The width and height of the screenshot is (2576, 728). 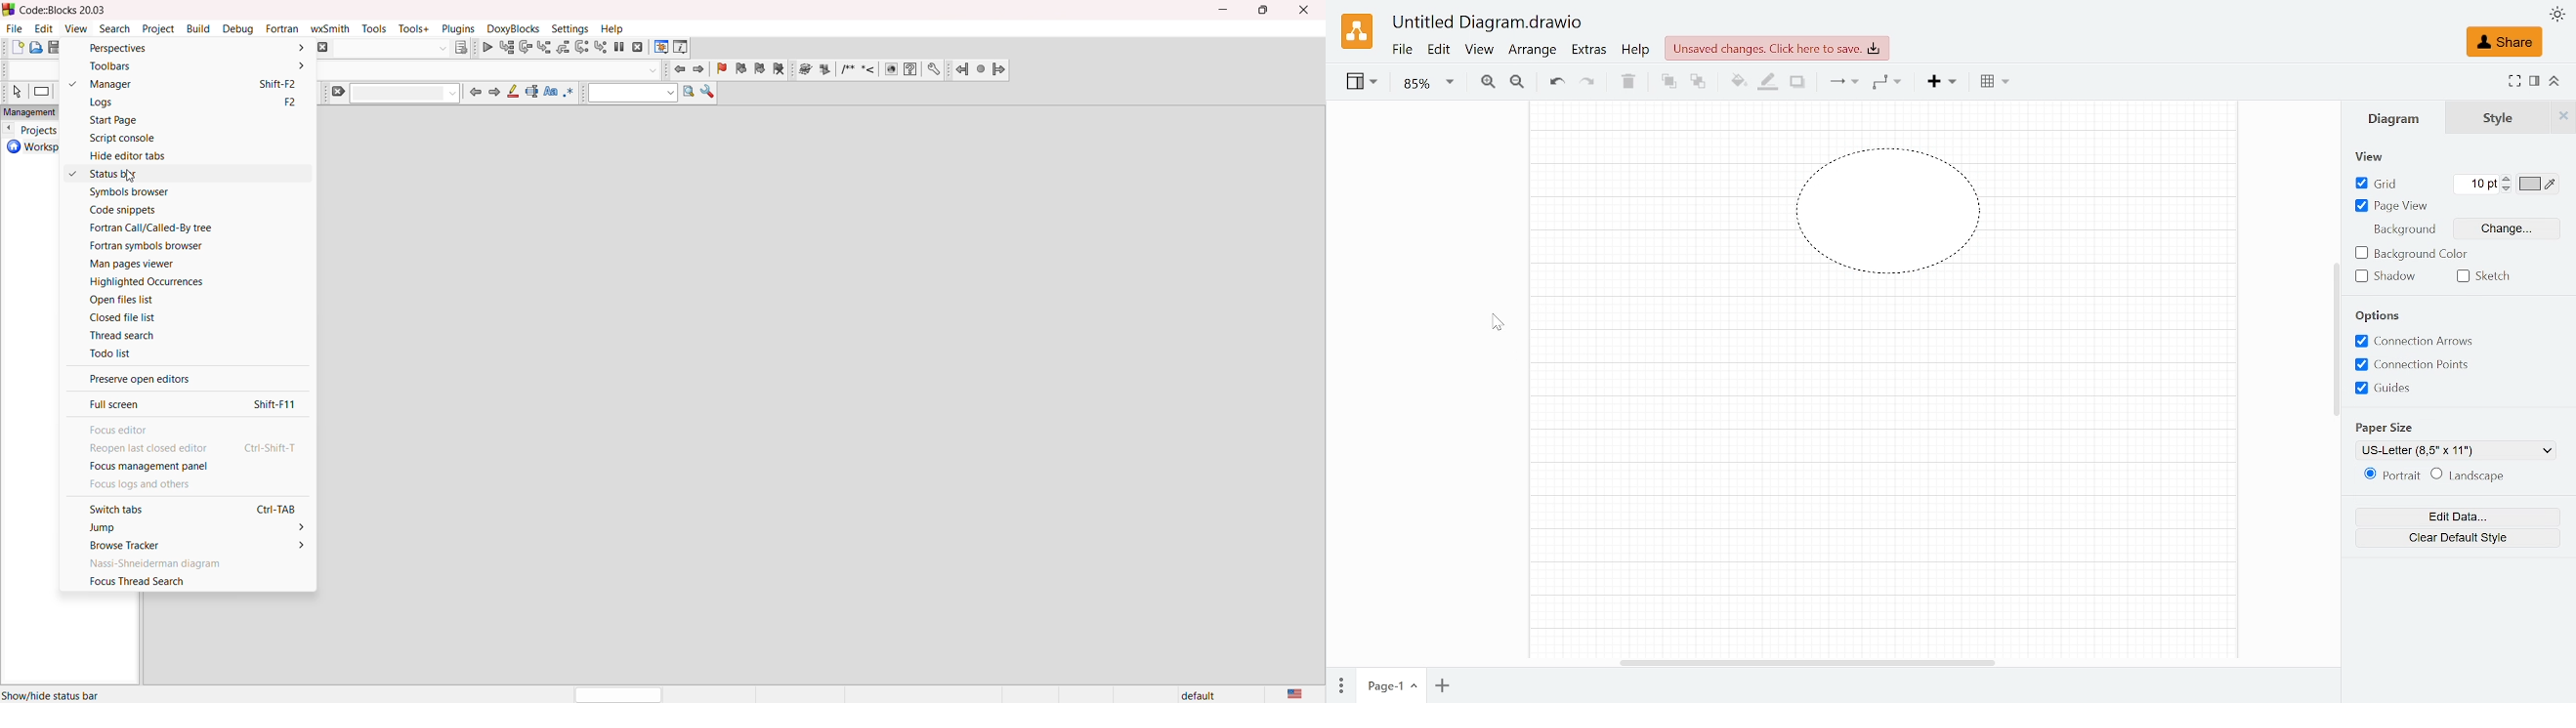 What do you see at coordinates (2457, 517) in the screenshot?
I see `Edit data` at bounding box center [2457, 517].